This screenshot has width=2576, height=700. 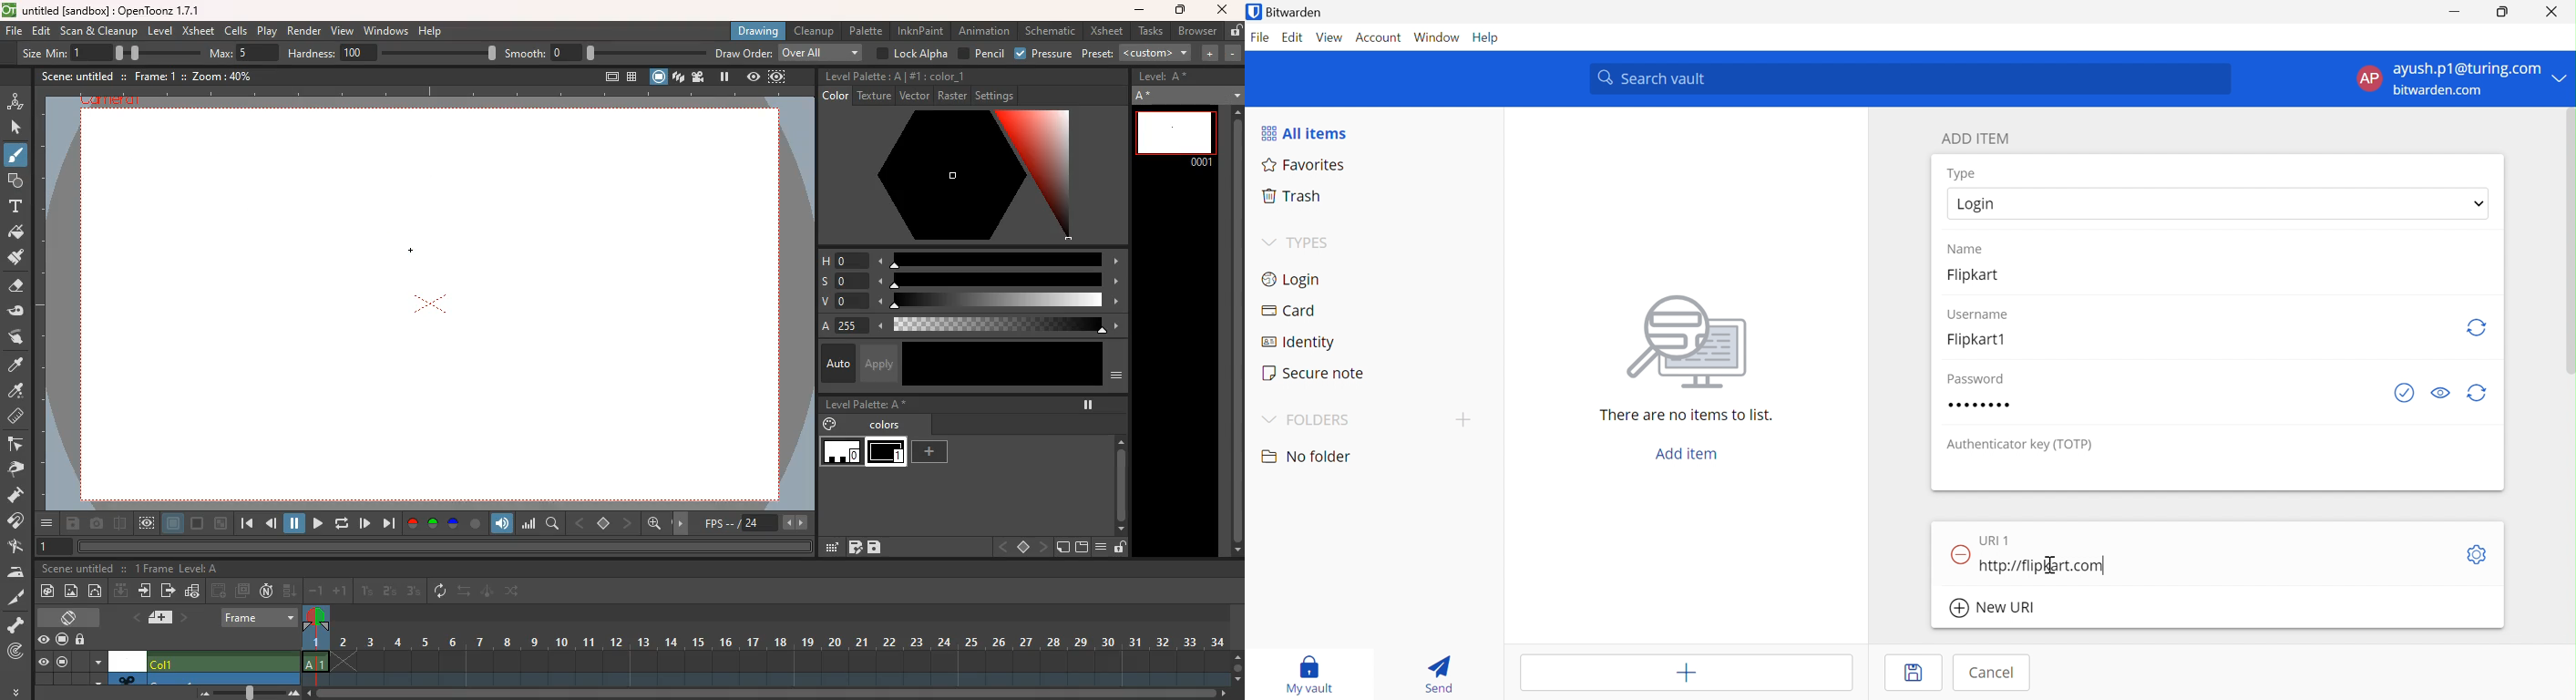 I want to click on Flipkart, so click(x=1982, y=279).